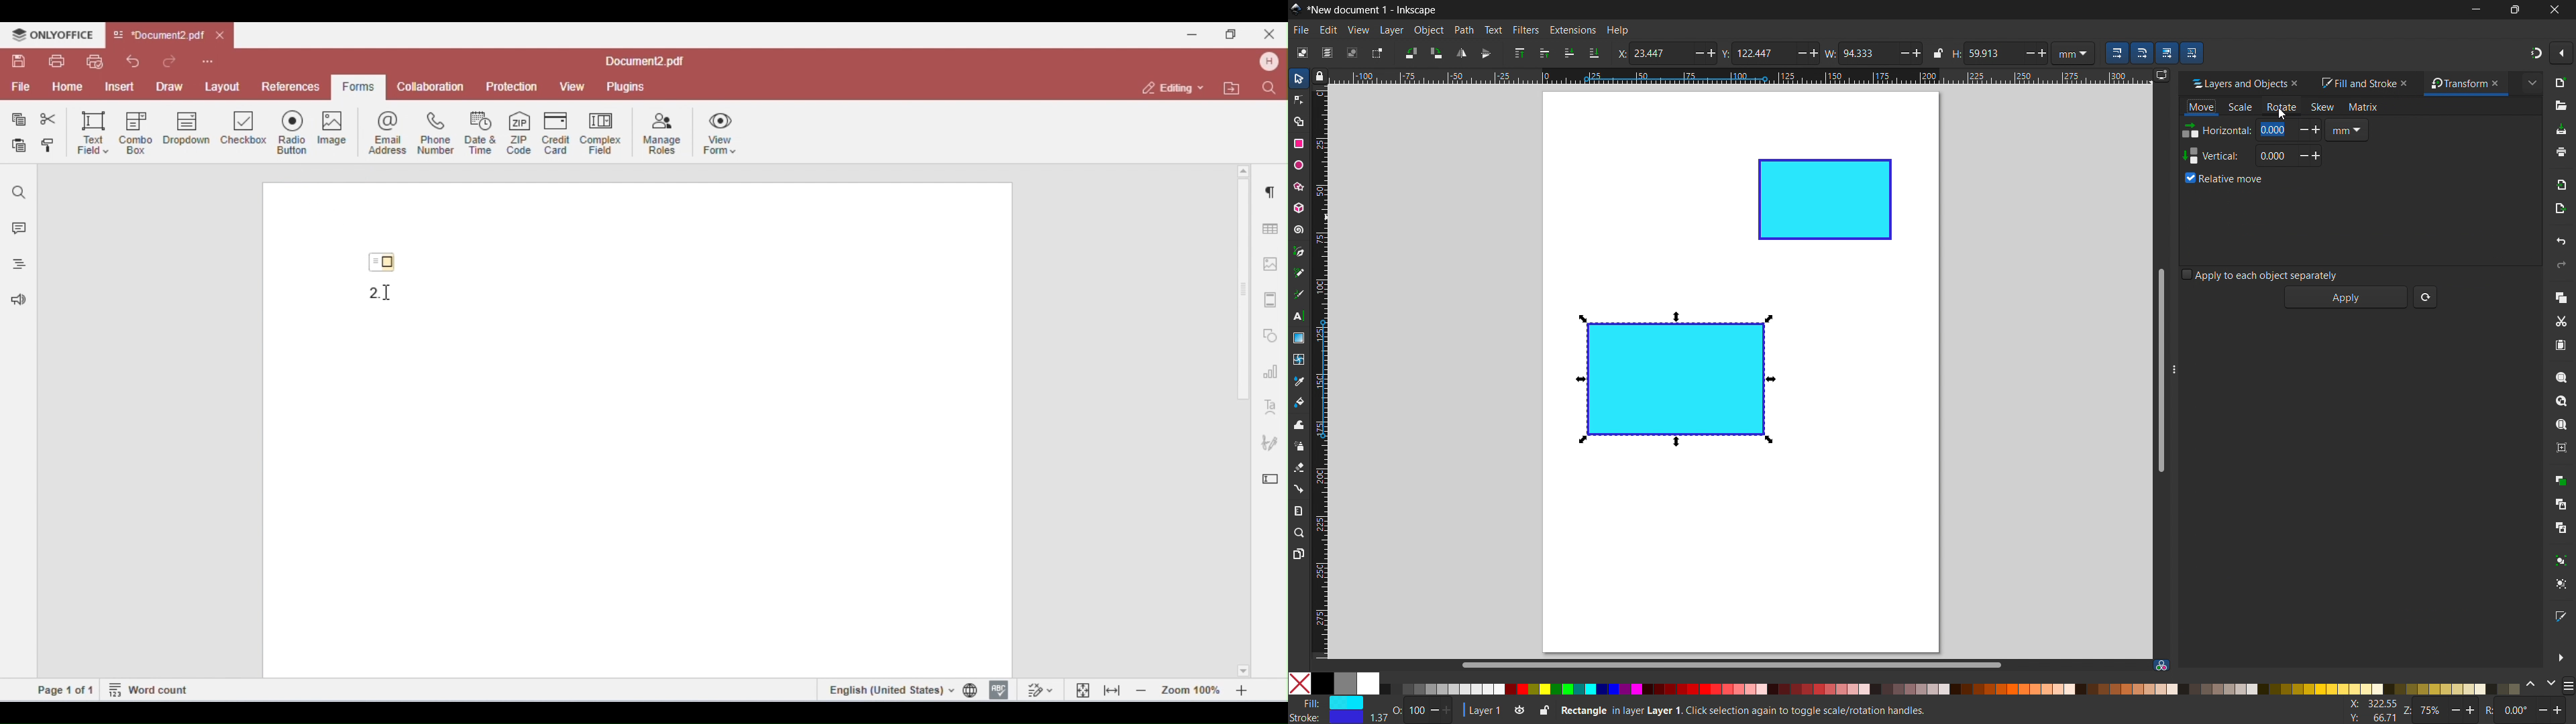 The width and height of the screenshot is (2576, 728). Describe the element at coordinates (1328, 30) in the screenshot. I see `edit` at that location.